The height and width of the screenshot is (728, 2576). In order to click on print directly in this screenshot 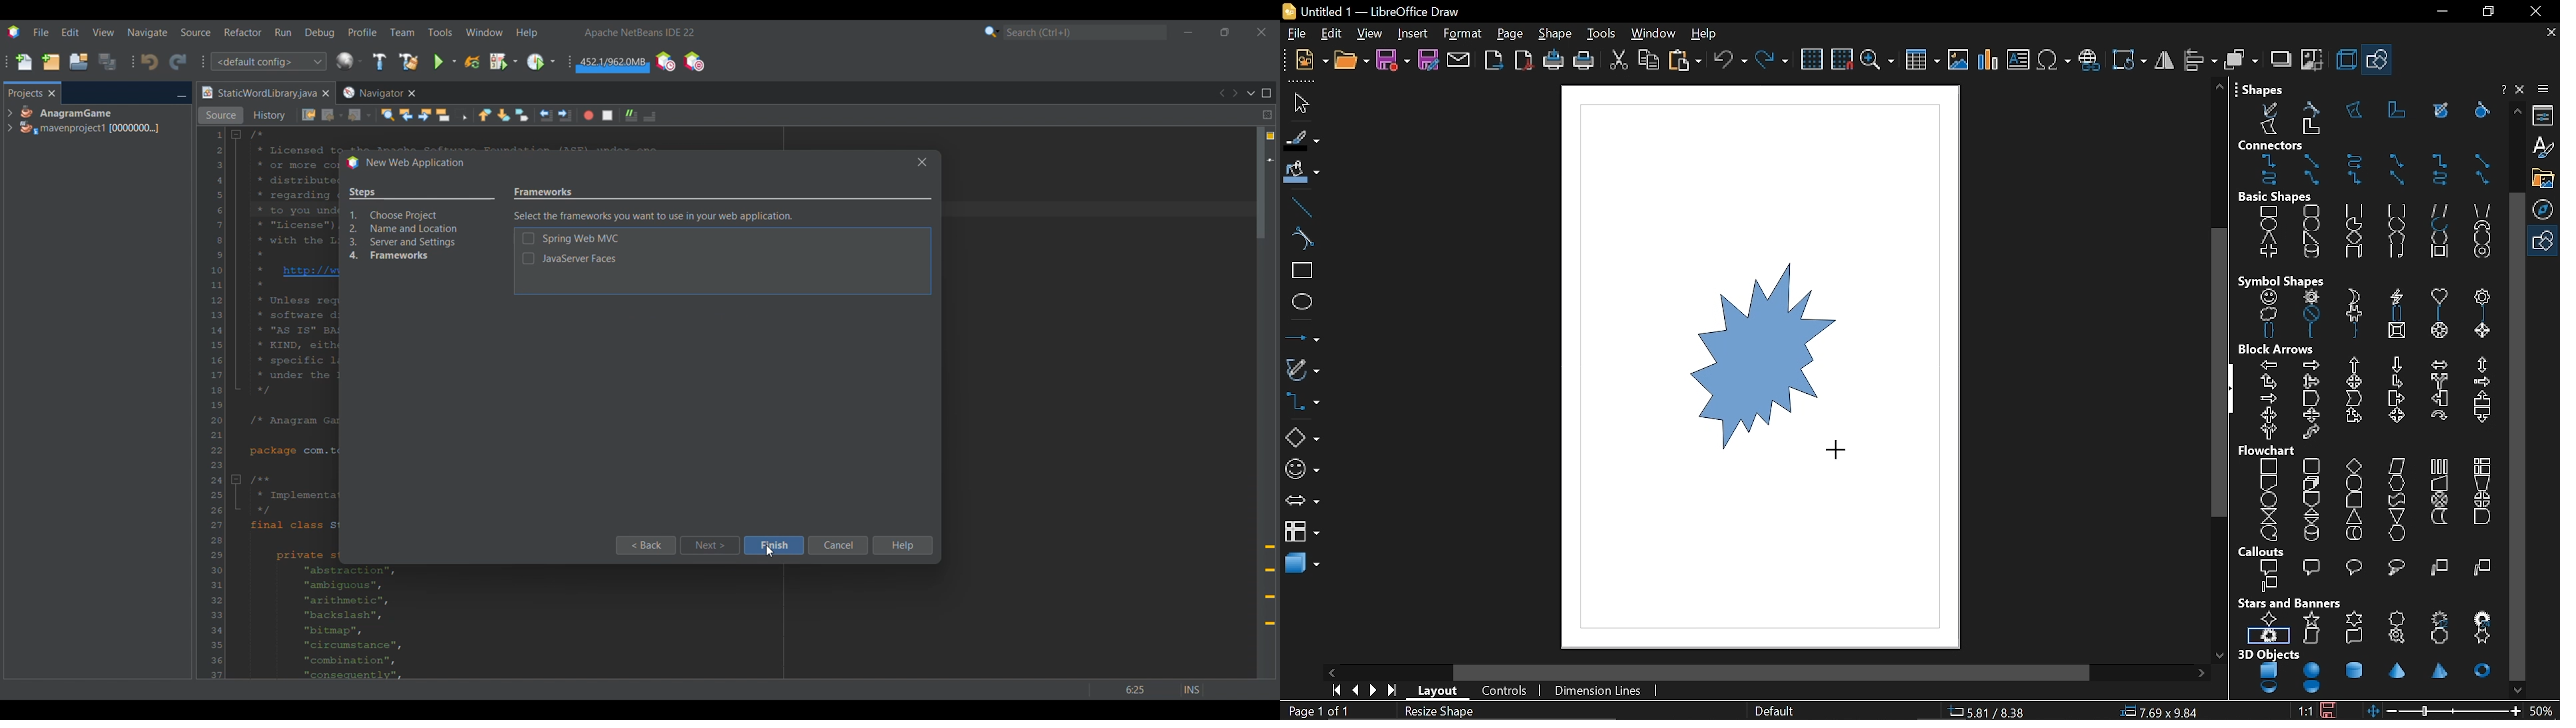, I will do `click(1554, 60)`.